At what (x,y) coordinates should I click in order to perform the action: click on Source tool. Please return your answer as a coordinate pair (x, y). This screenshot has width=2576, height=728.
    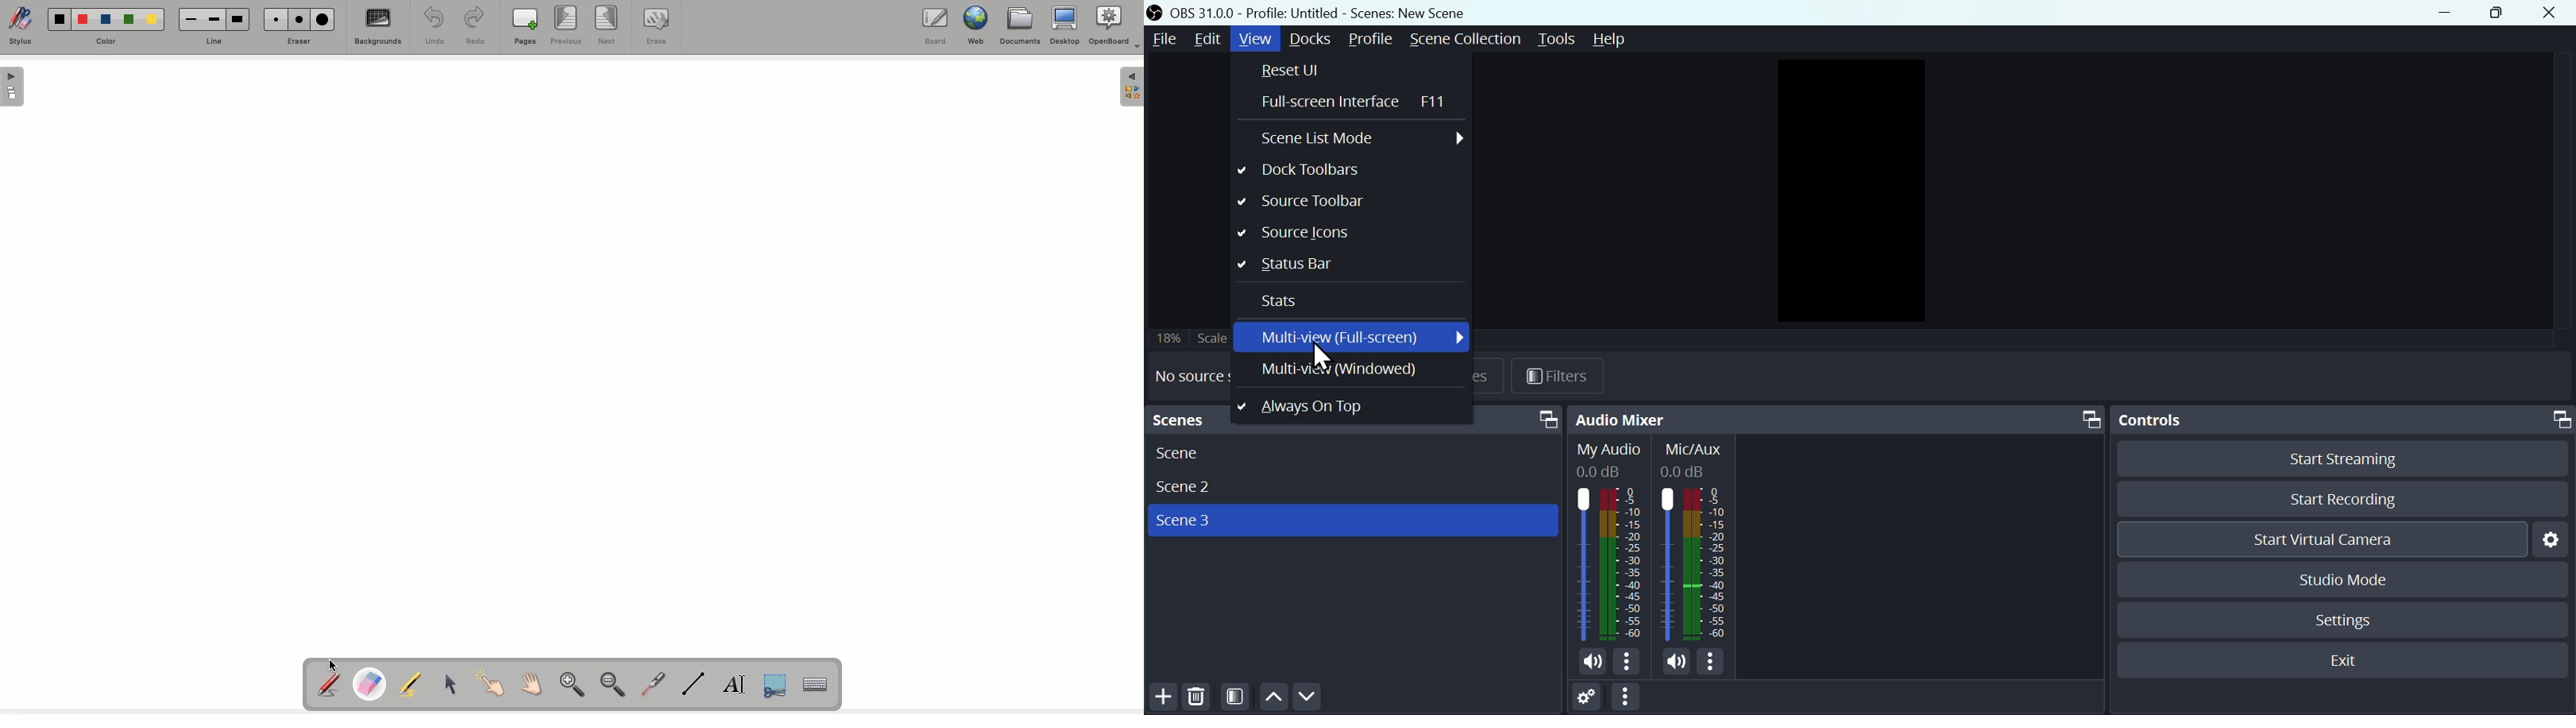
    Looking at the image, I should click on (1344, 234).